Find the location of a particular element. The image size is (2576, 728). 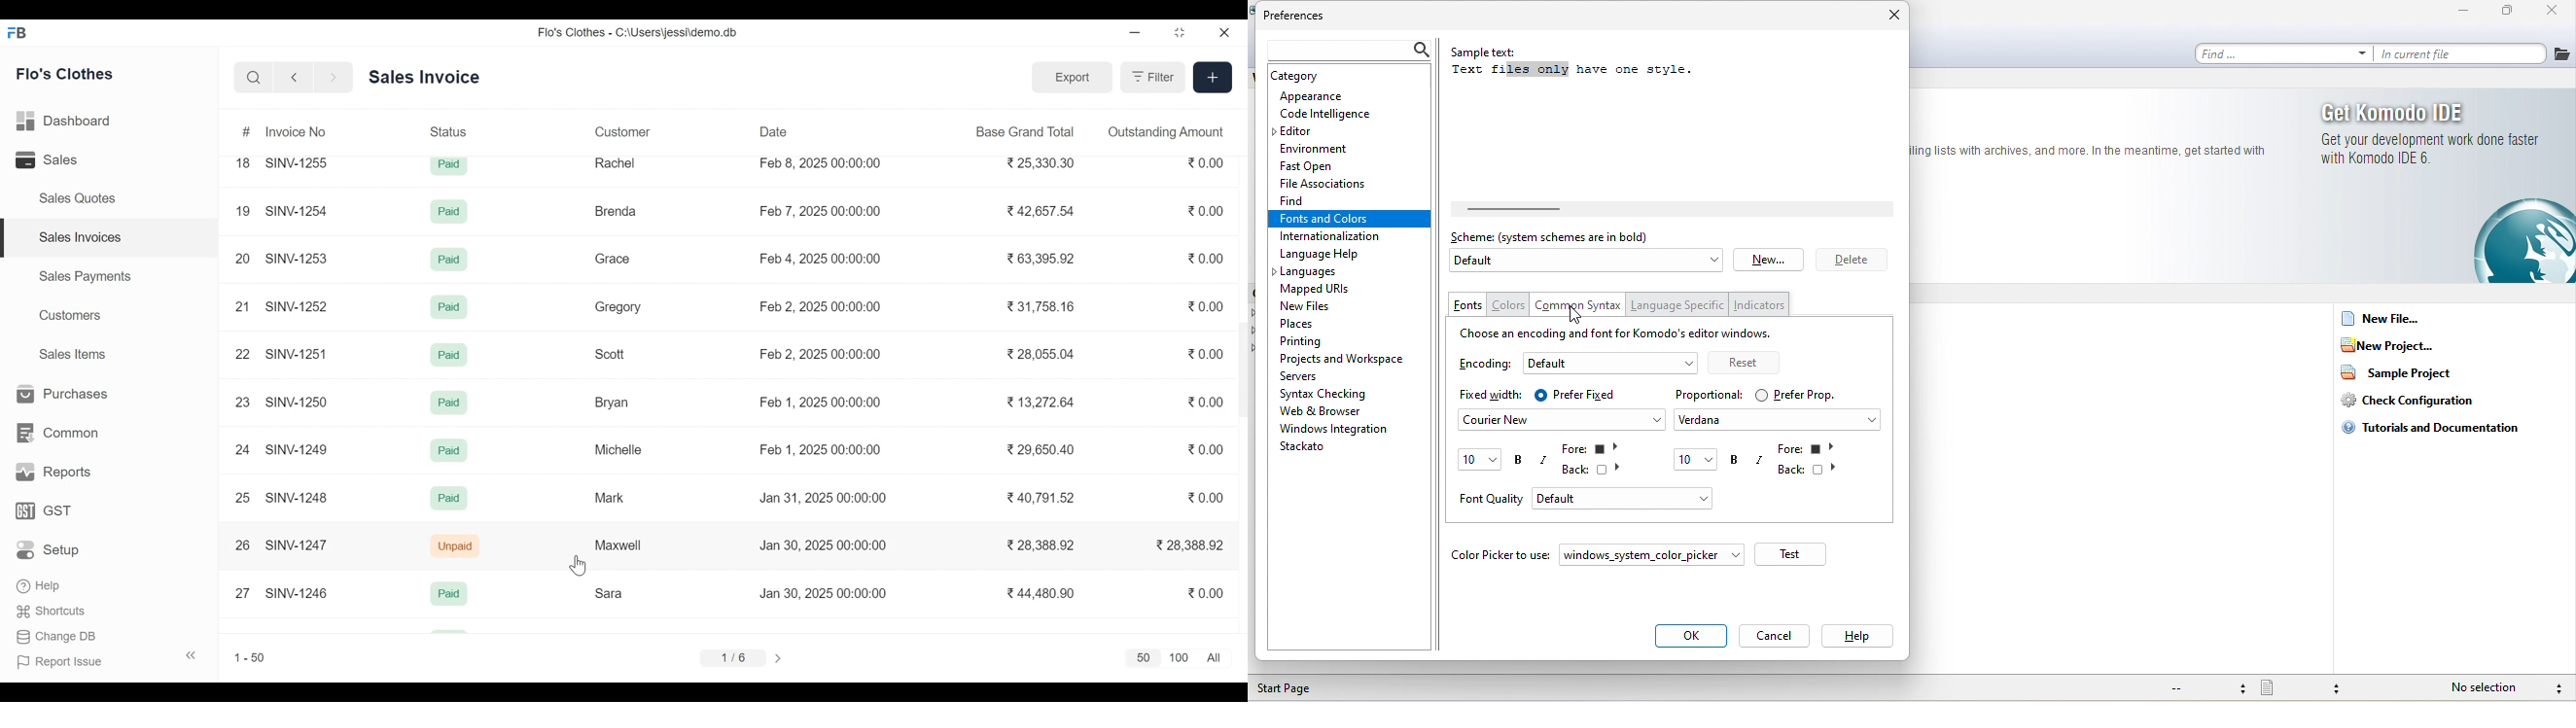

Feb 1, 2025 00:00:00 is located at coordinates (820, 450).